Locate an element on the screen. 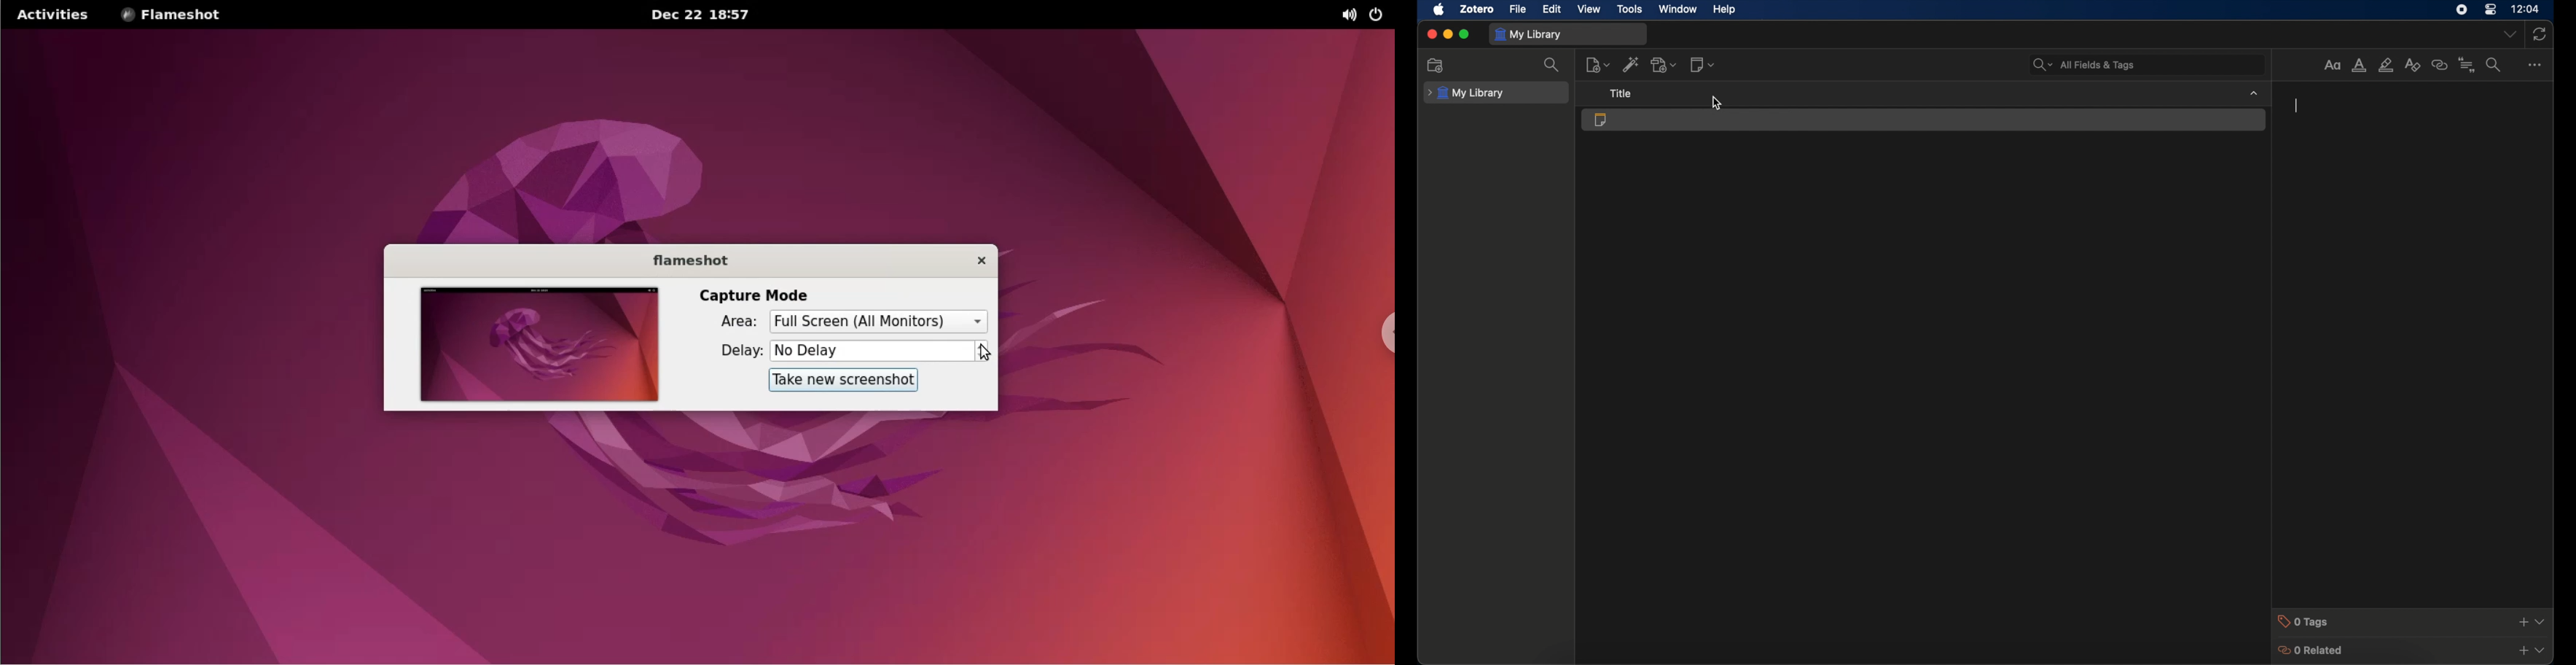 This screenshot has width=2576, height=672. maximize is located at coordinates (1465, 34).